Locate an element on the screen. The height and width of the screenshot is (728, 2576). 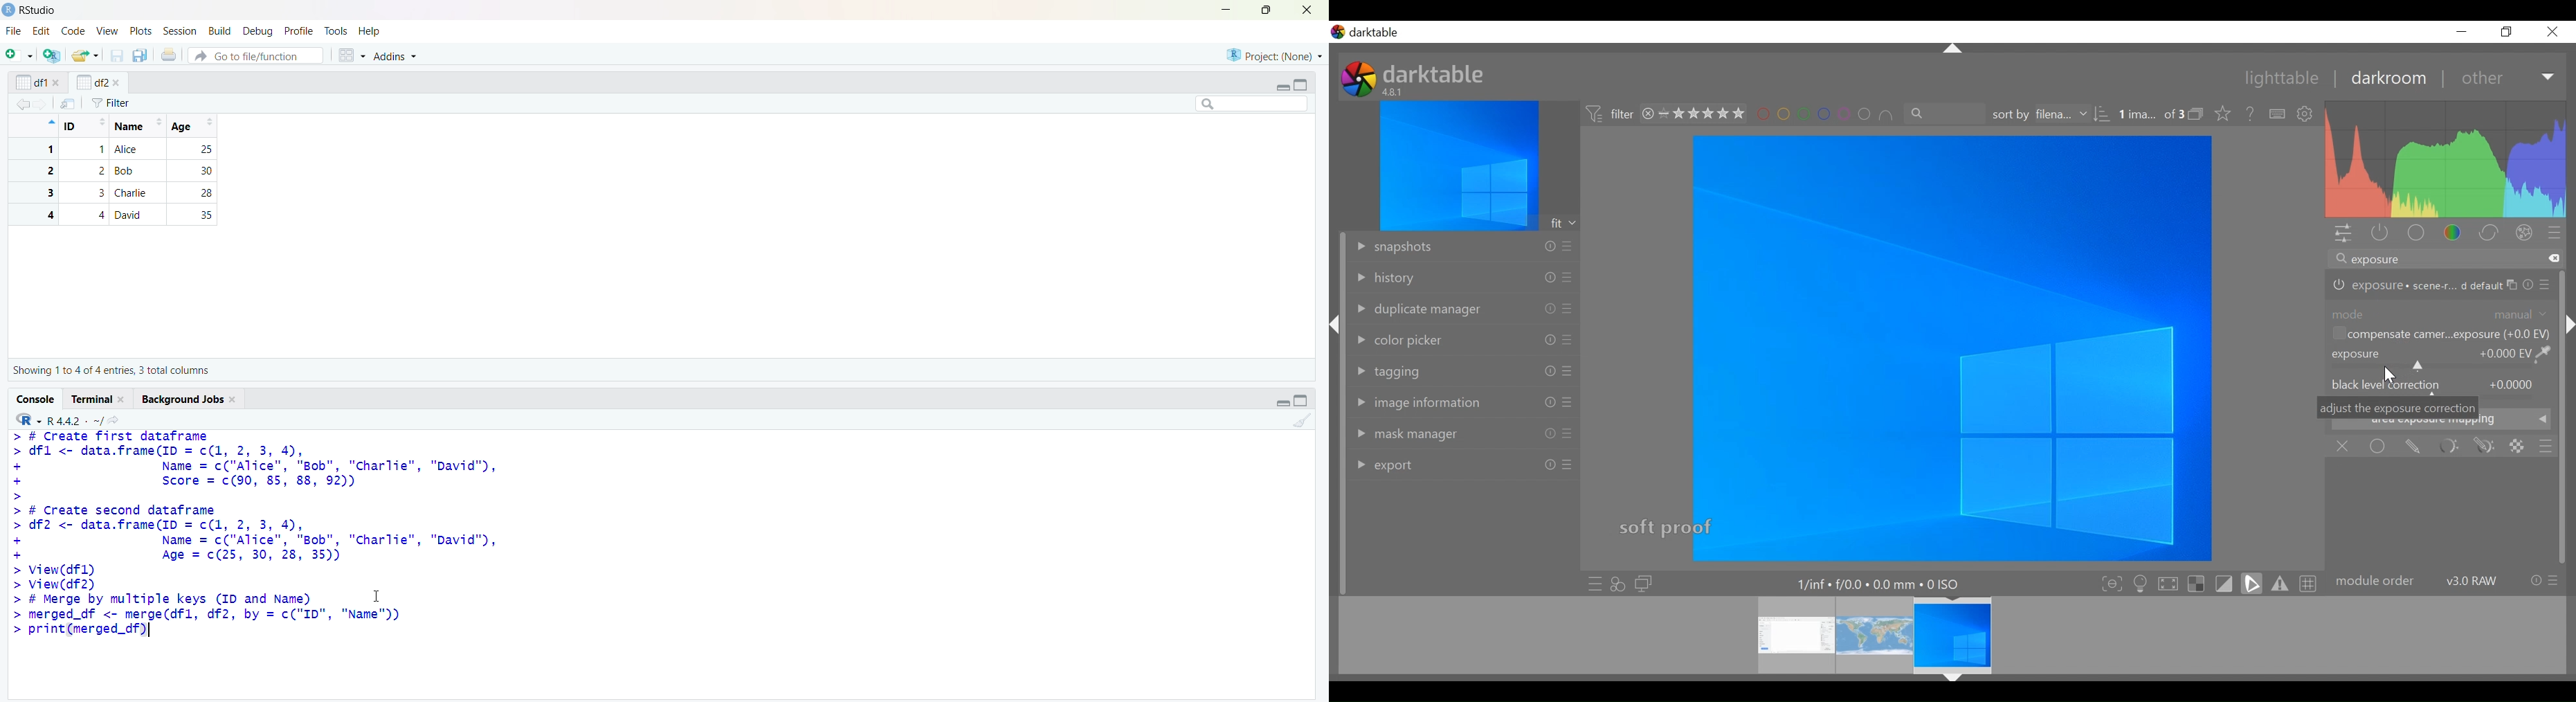
file is located at coordinates (15, 30).